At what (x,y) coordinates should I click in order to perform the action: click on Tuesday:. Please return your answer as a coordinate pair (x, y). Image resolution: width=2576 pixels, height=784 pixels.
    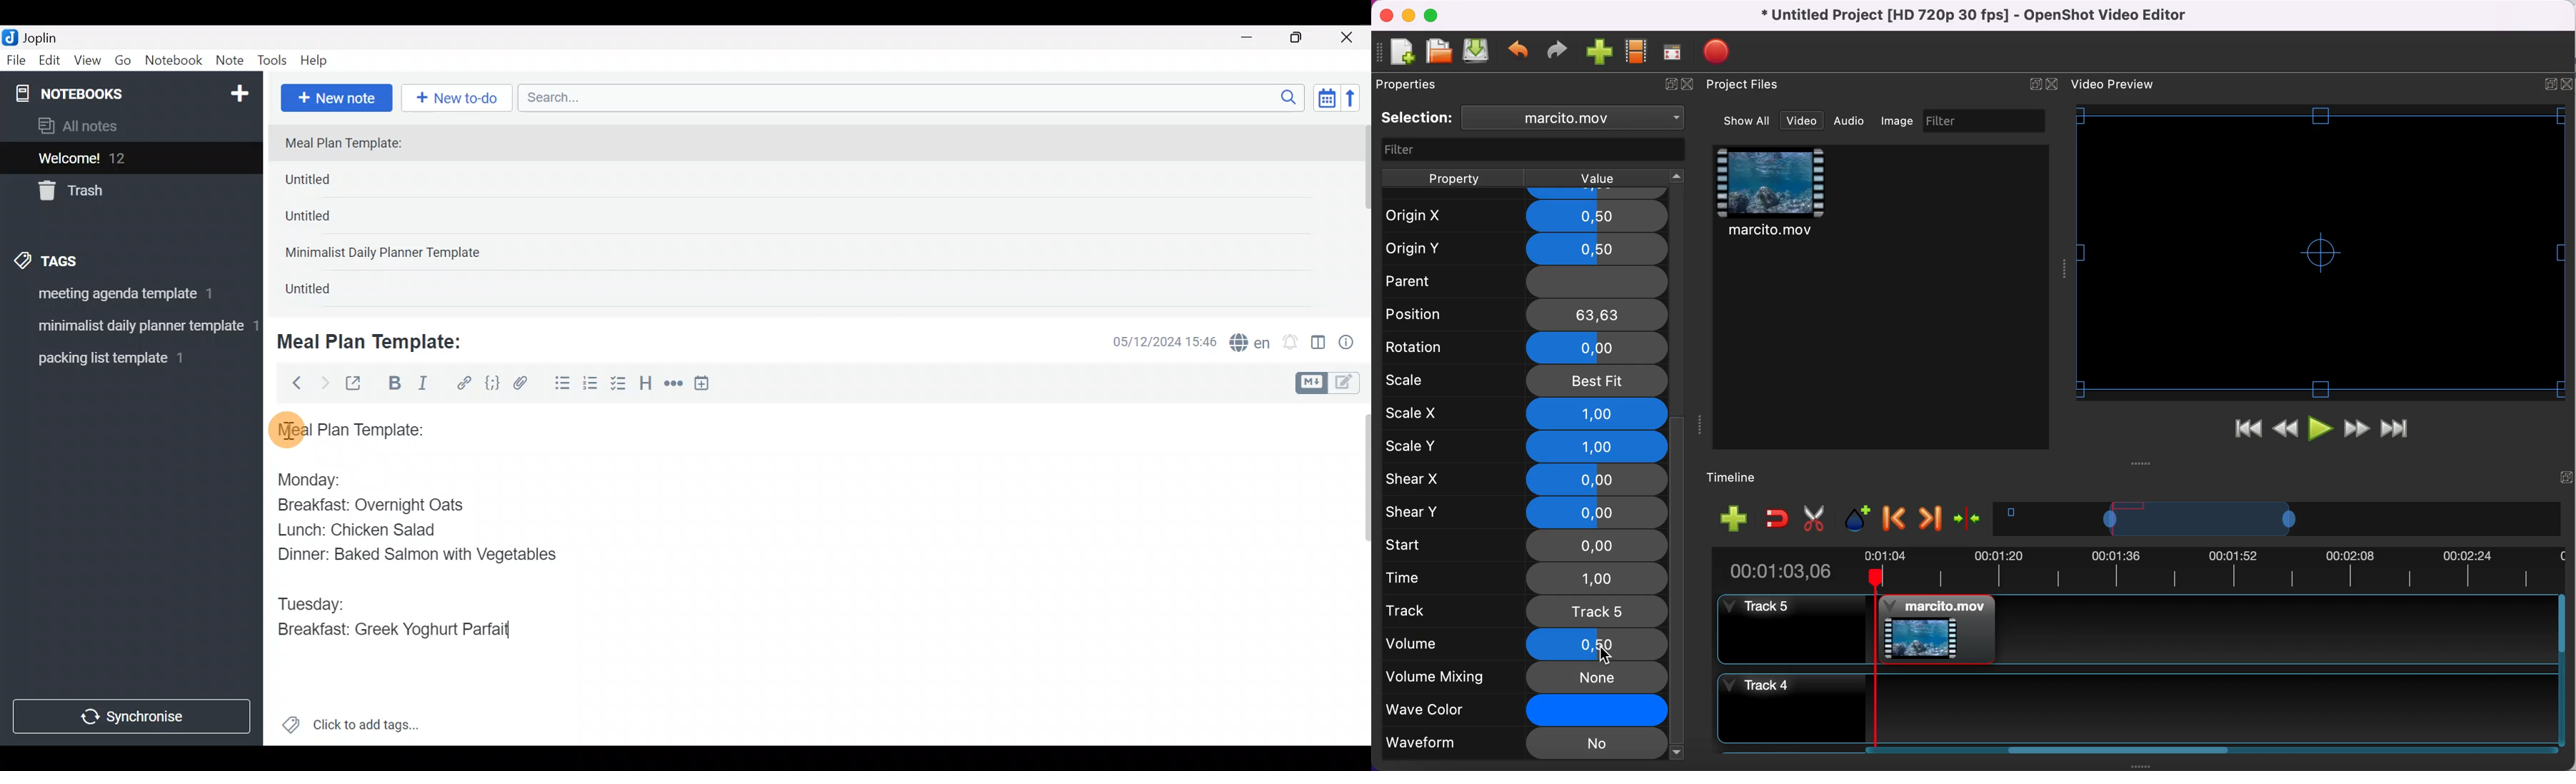
    Looking at the image, I should click on (311, 604).